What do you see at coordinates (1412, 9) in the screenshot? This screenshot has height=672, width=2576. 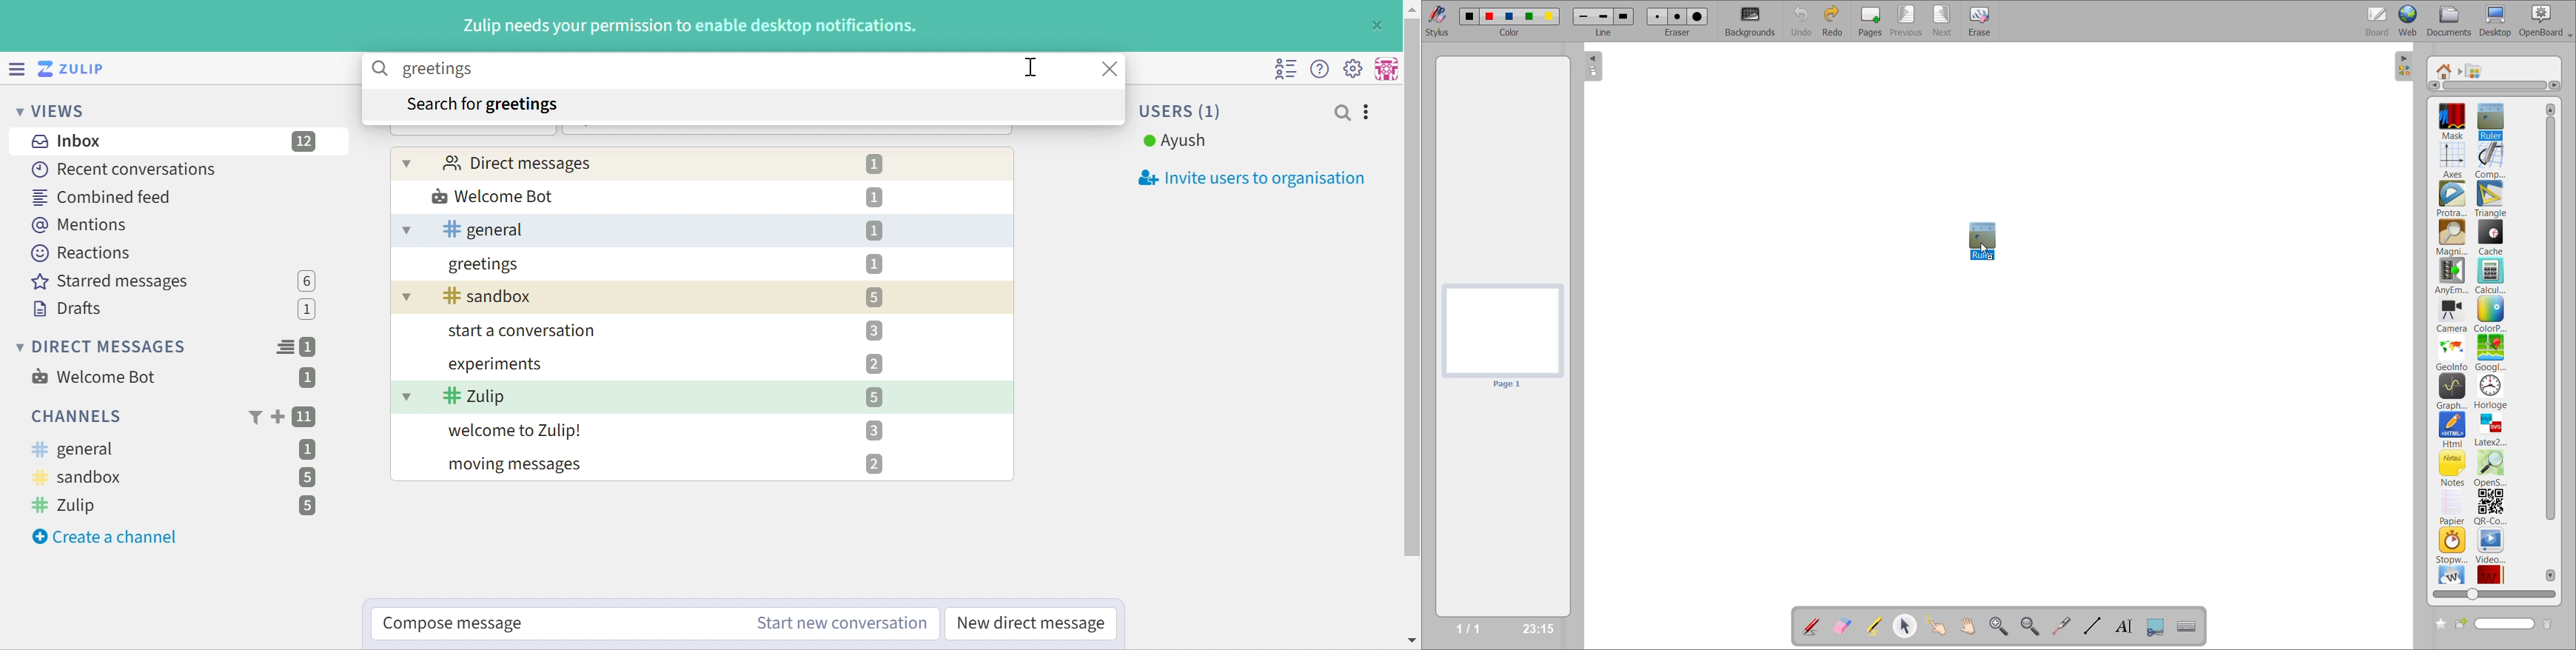 I see `Scroll up` at bounding box center [1412, 9].